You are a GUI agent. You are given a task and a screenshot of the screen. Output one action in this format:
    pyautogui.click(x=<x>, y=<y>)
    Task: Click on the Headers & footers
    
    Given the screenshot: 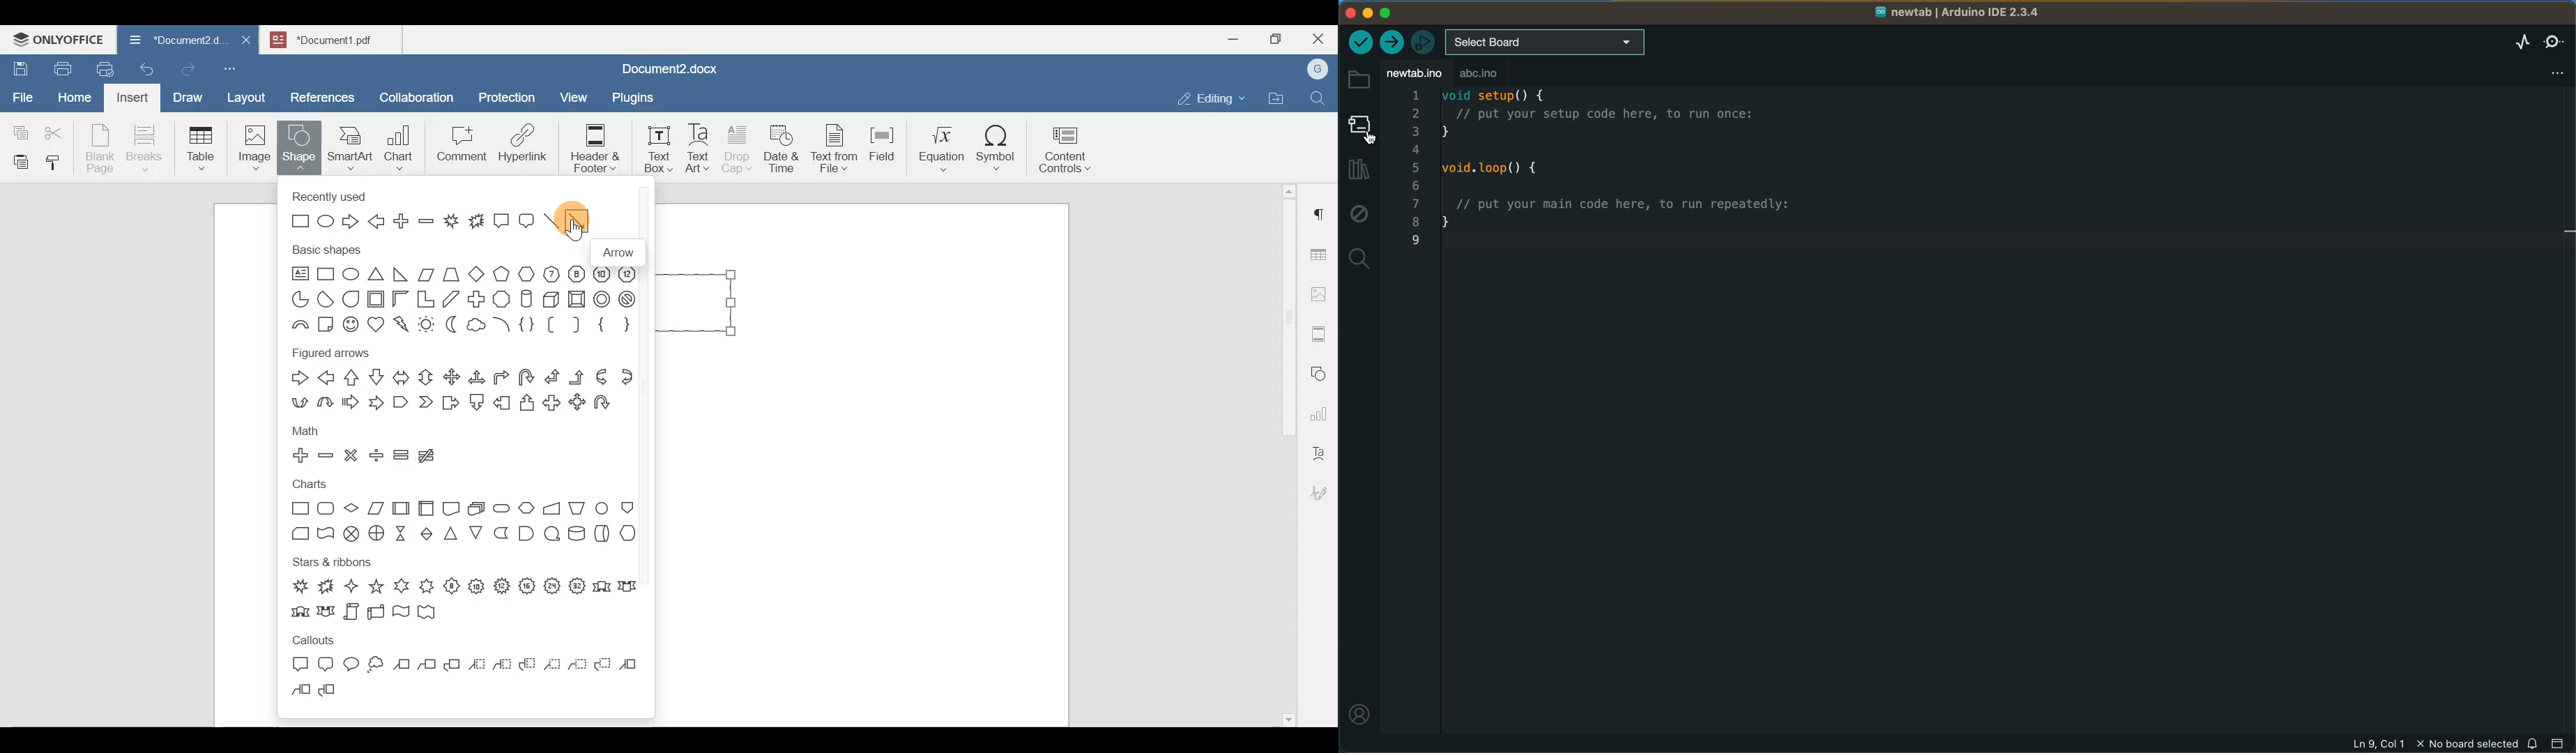 What is the action you would take?
    pyautogui.click(x=1321, y=330)
    